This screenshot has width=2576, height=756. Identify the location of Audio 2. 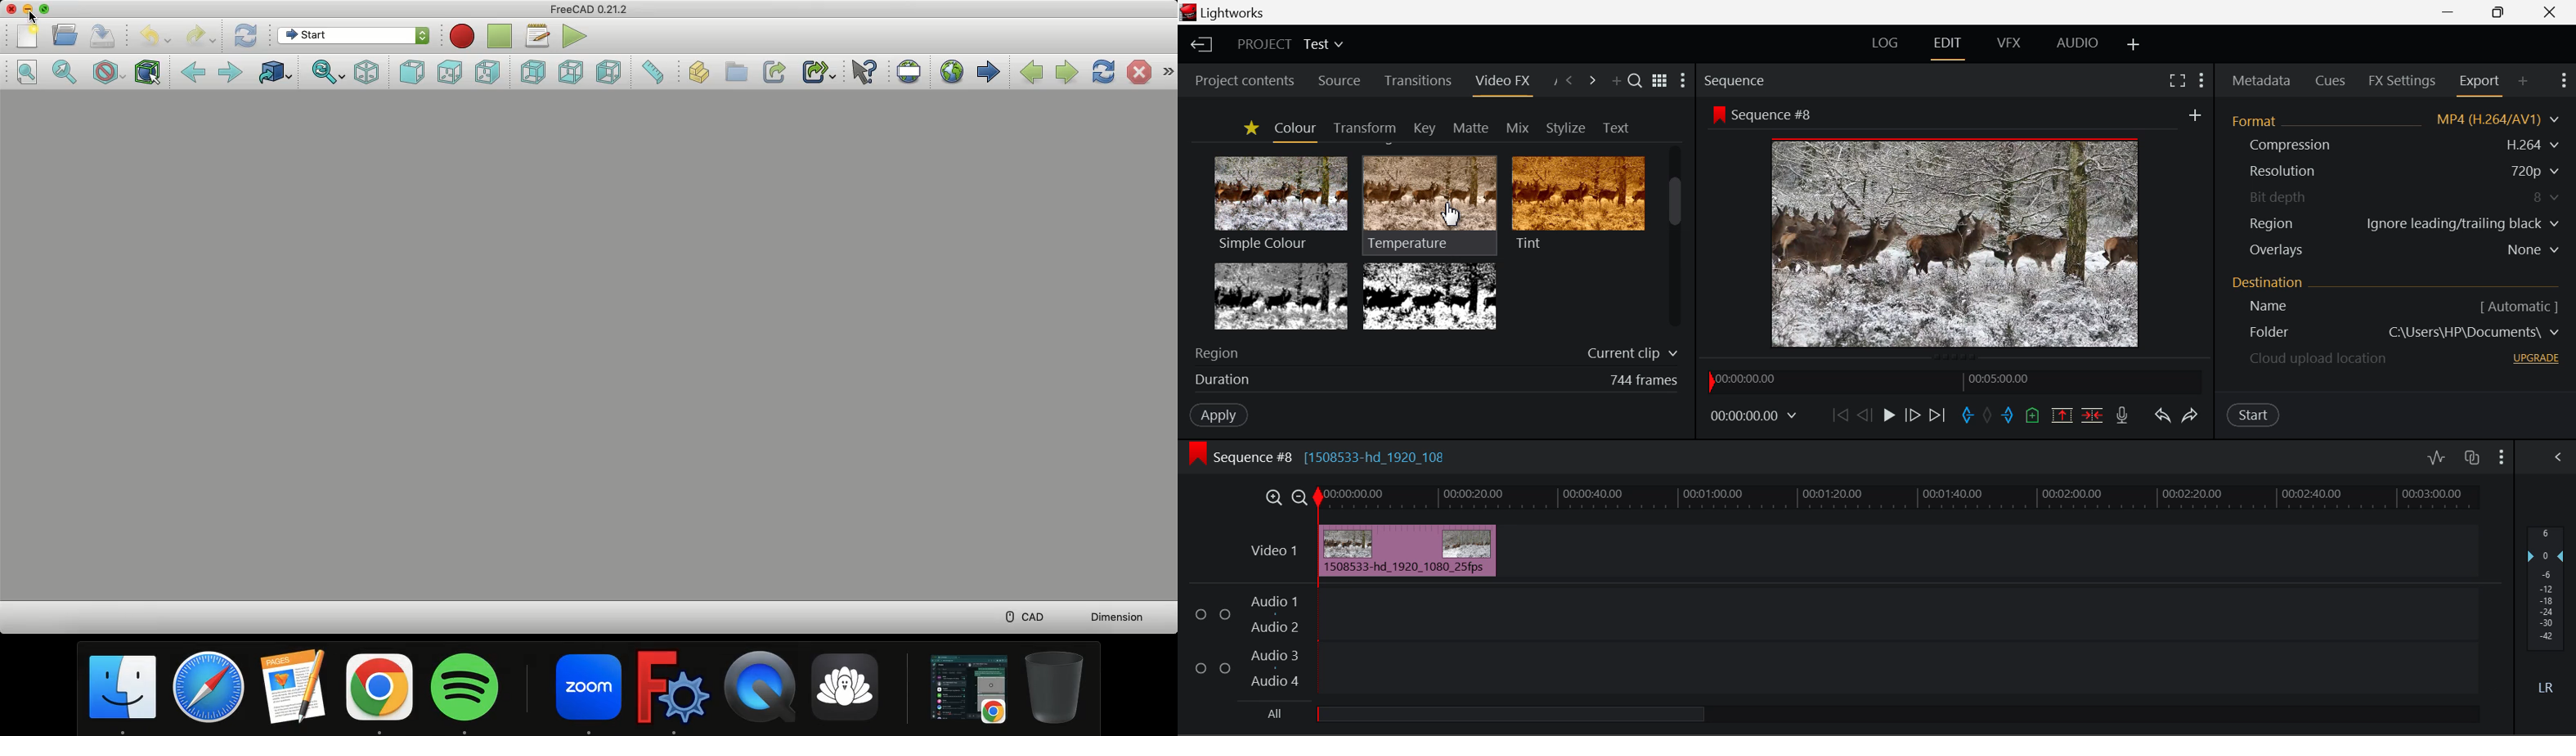
(1268, 625).